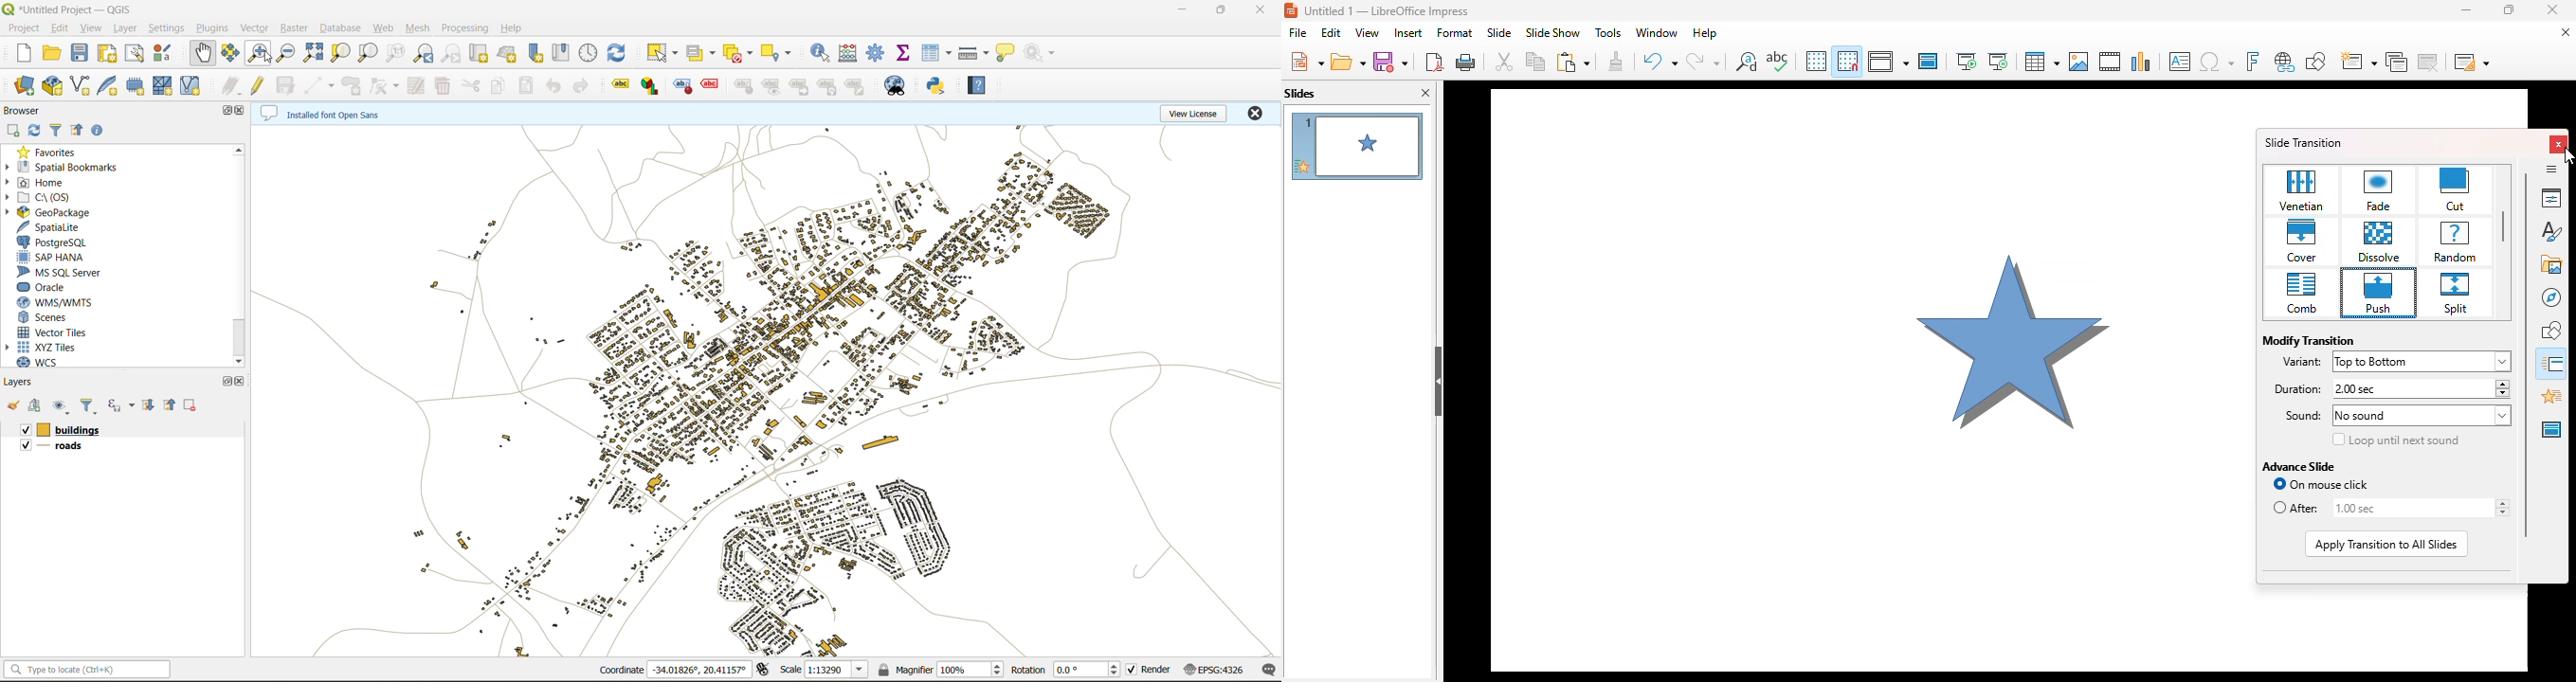 Image resolution: width=2576 pixels, height=700 pixels. What do you see at coordinates (822, 669) in the screenshot?
I see `scale` at bounding box center [822, 669].